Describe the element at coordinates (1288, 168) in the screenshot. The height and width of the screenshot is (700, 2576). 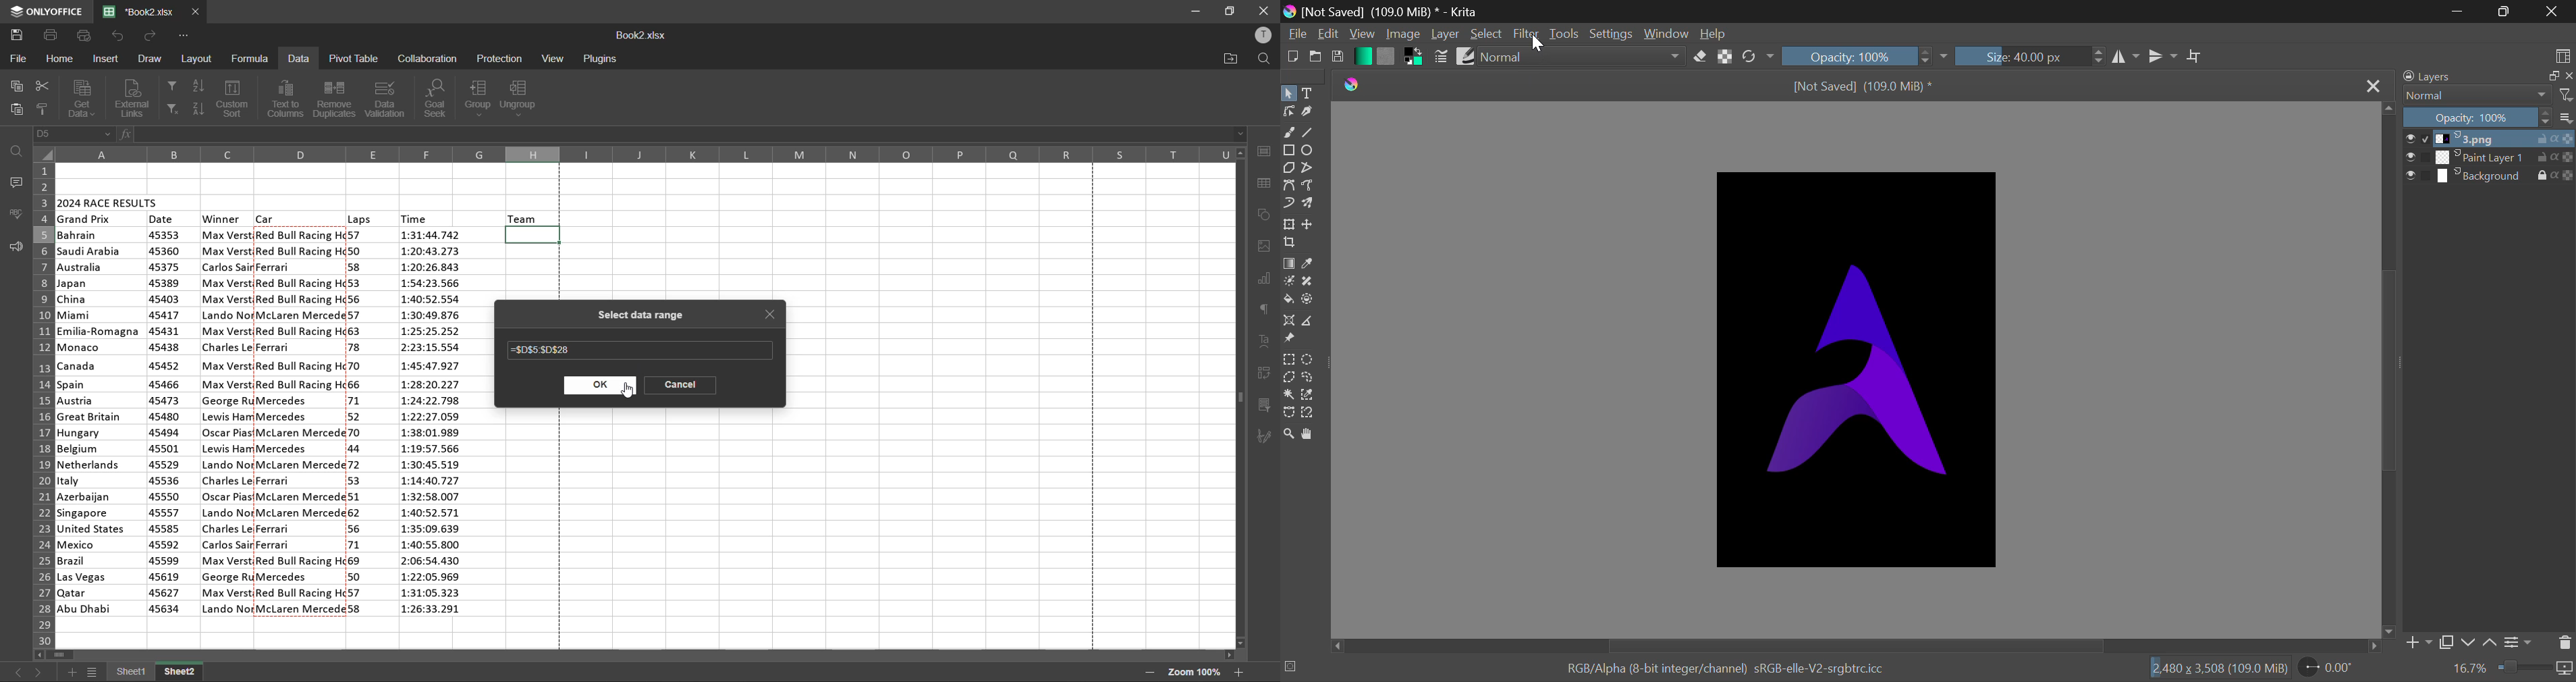
I see `Polygons` at that location.